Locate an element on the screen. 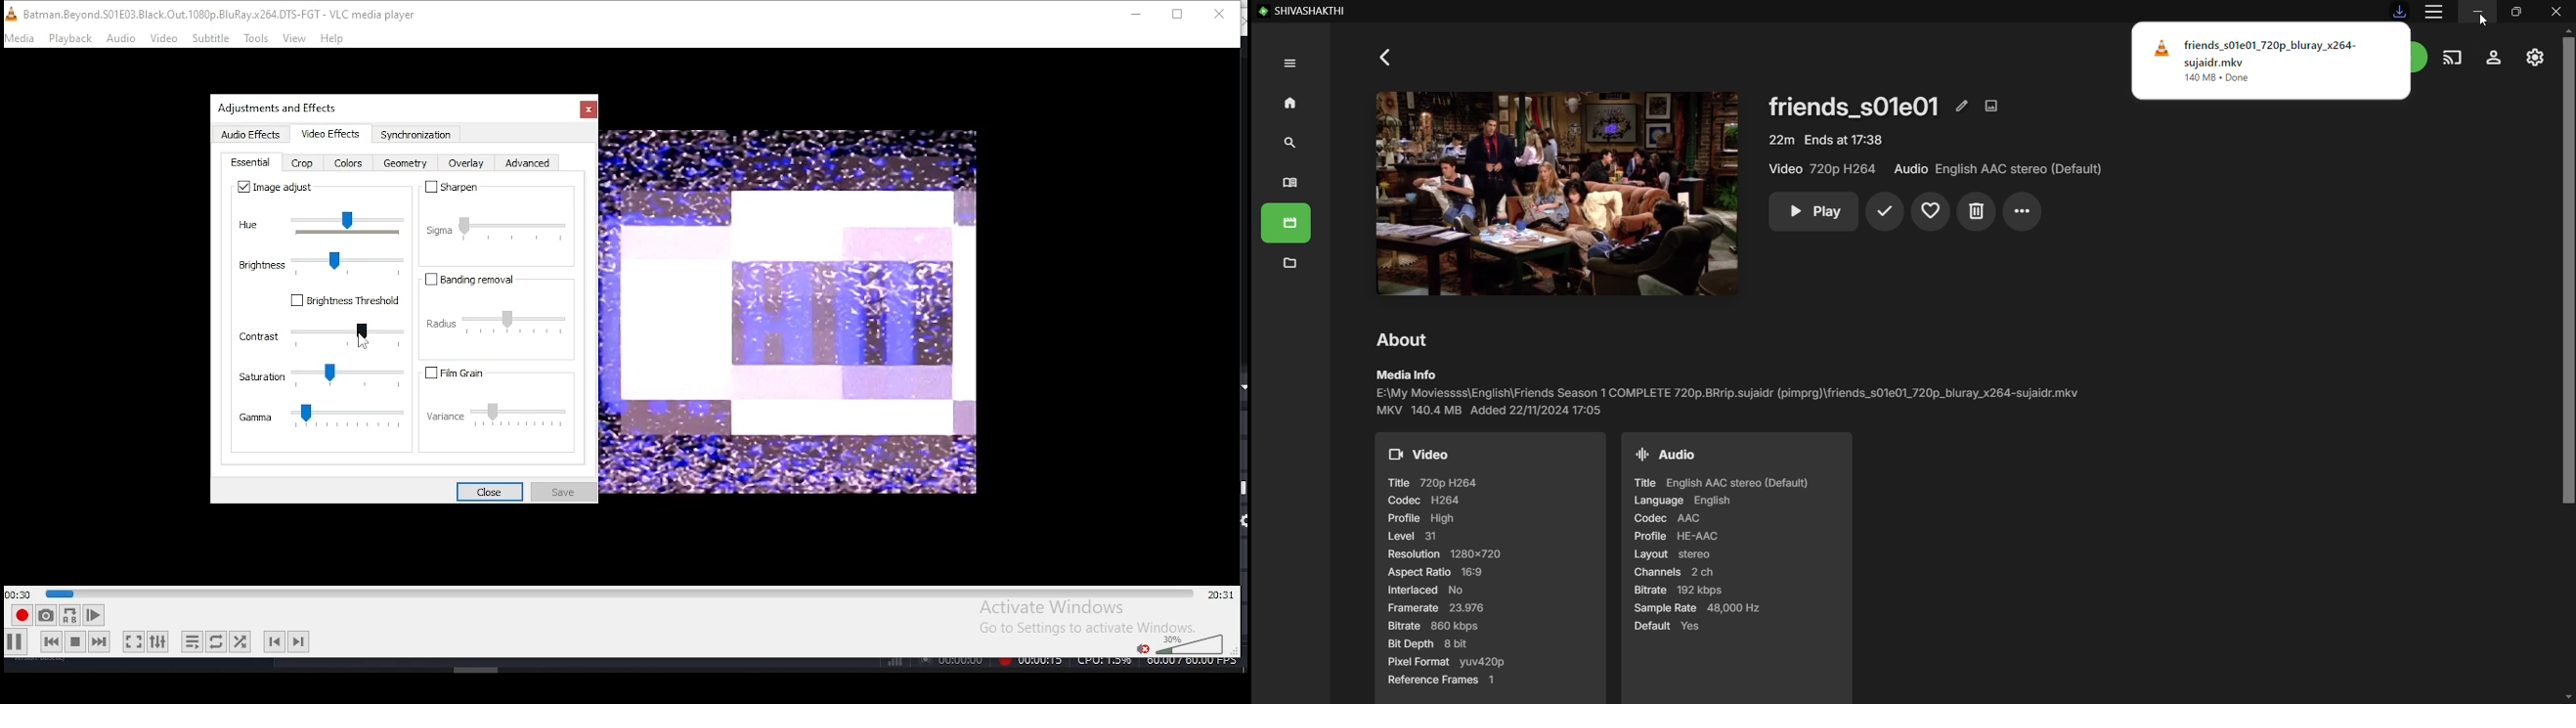 This screenshot has width=2576, height=728. Edit Metadata is located at coordinates (1962, 105).